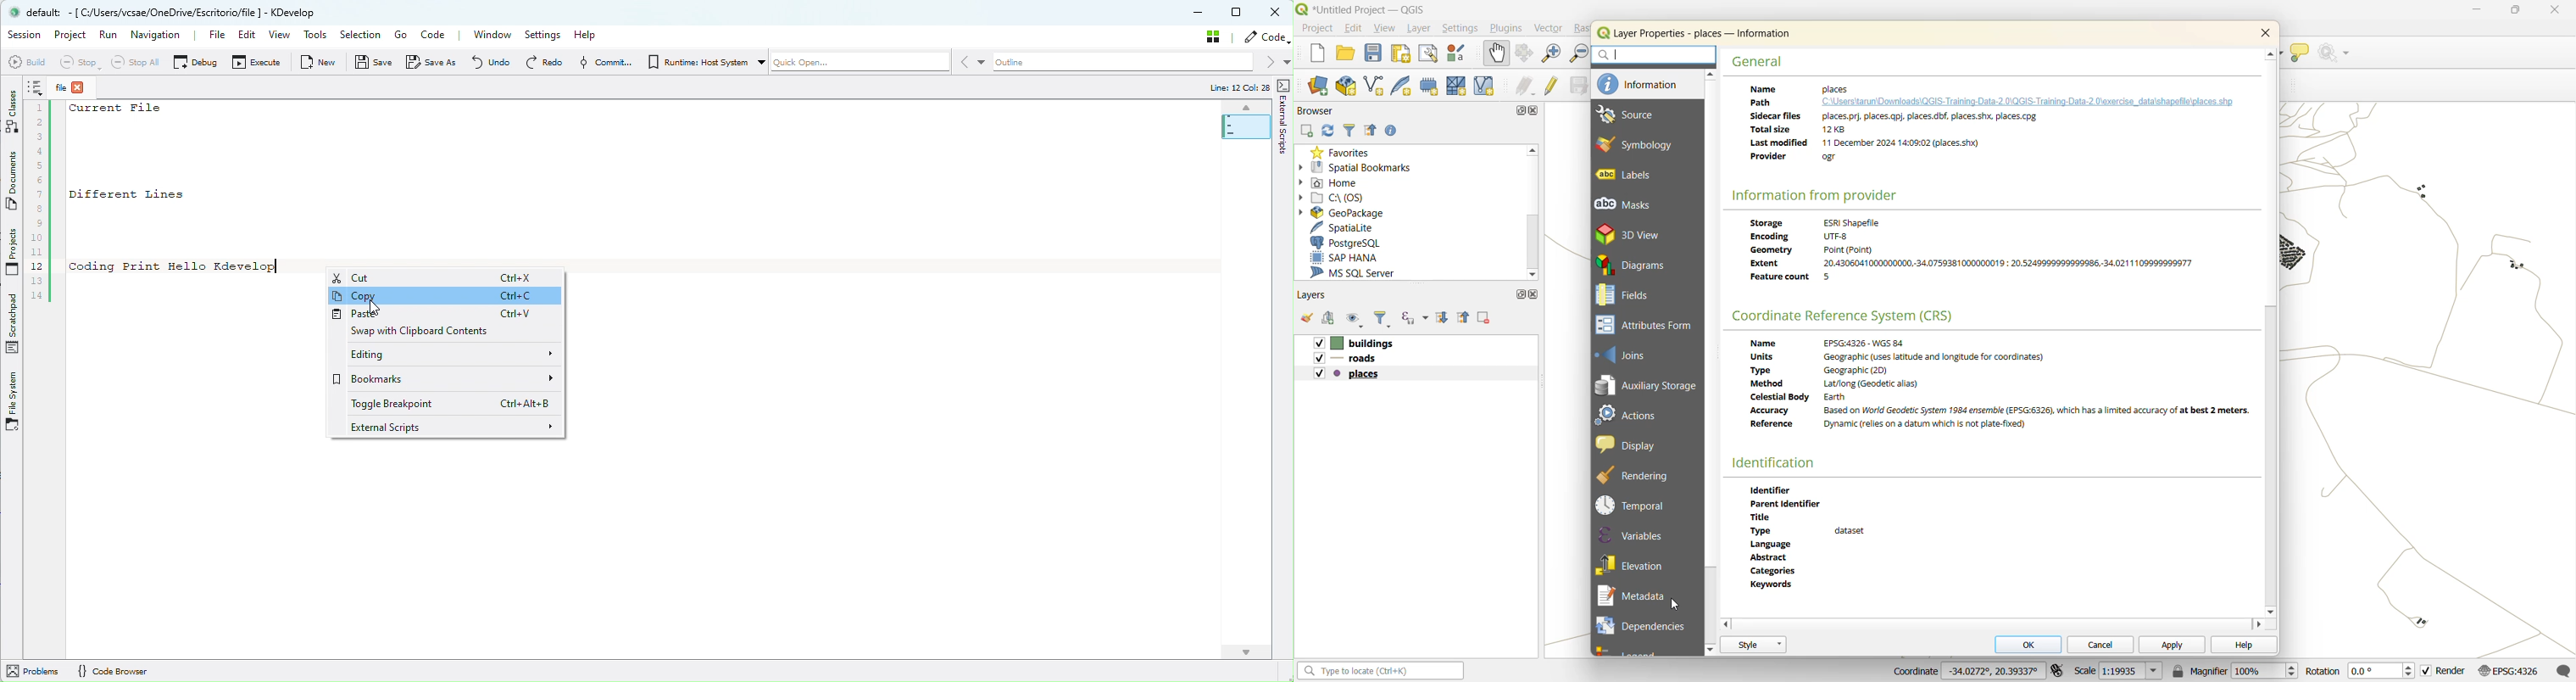  What do you see at coordinates (1819, 534) in the screenshot?
I see `identification metadata` at bounding box center [1819, 534].